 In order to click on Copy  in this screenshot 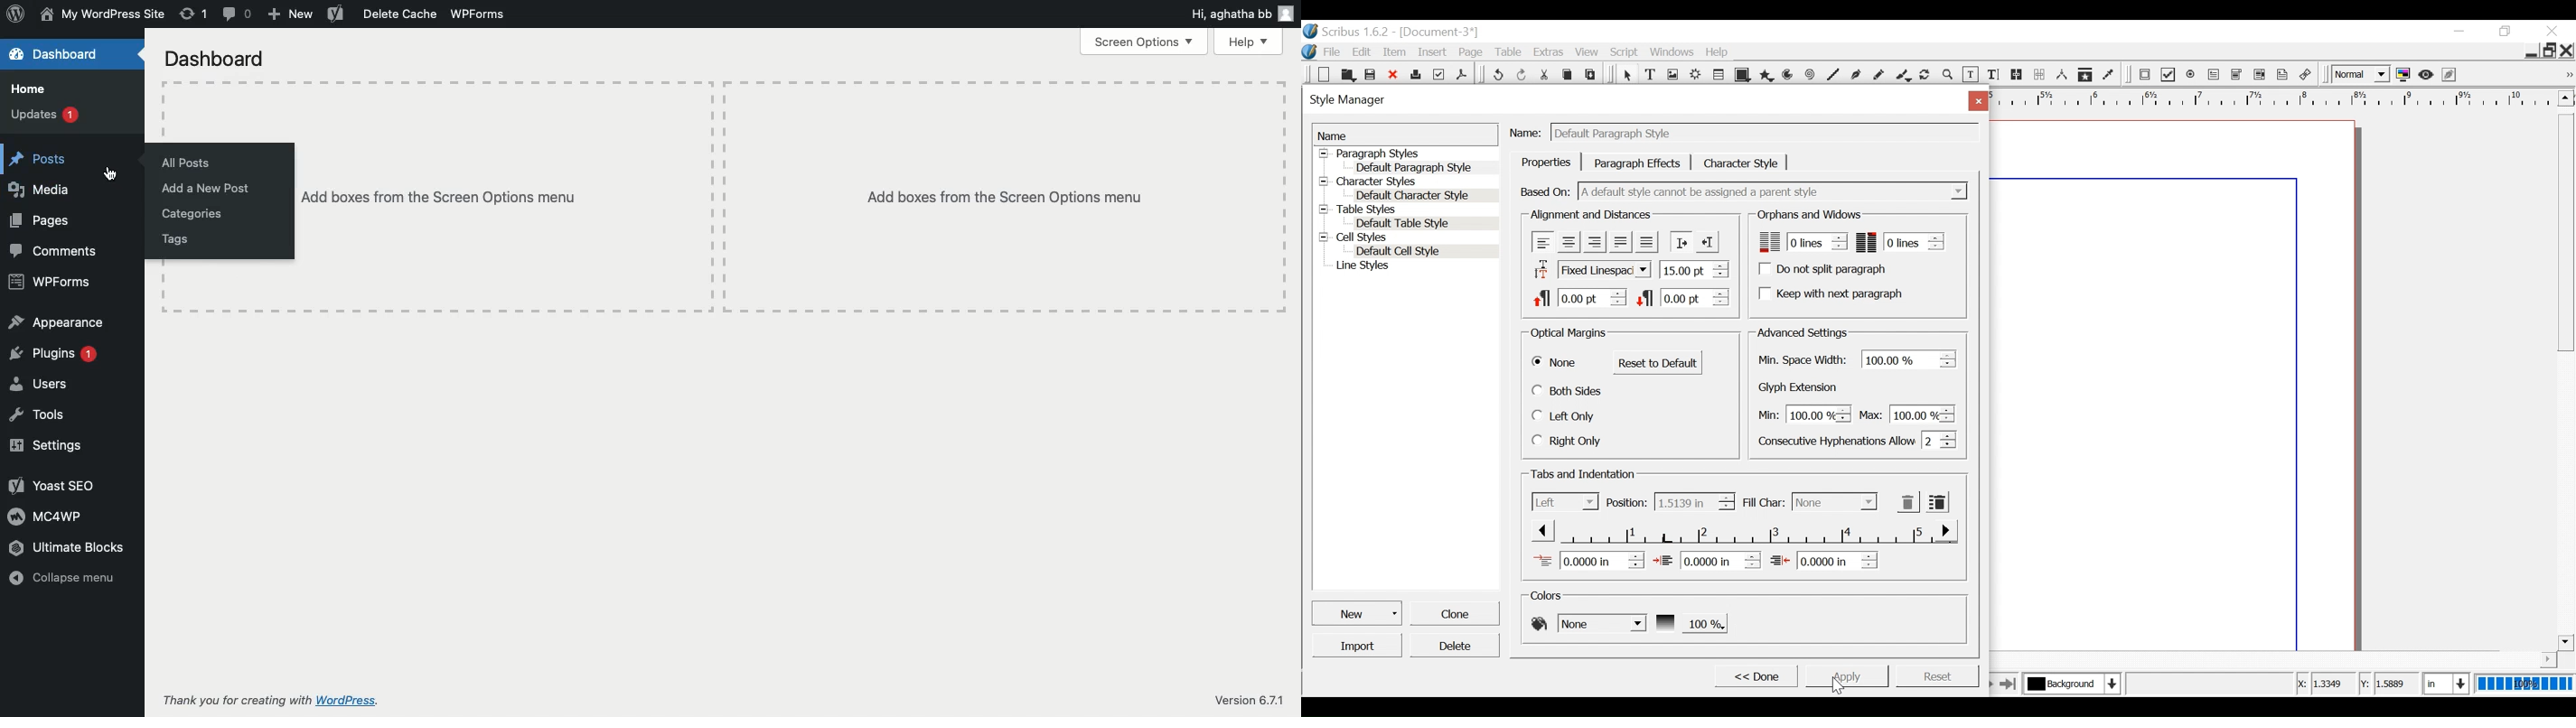, I will do `click(1569, 73)`.